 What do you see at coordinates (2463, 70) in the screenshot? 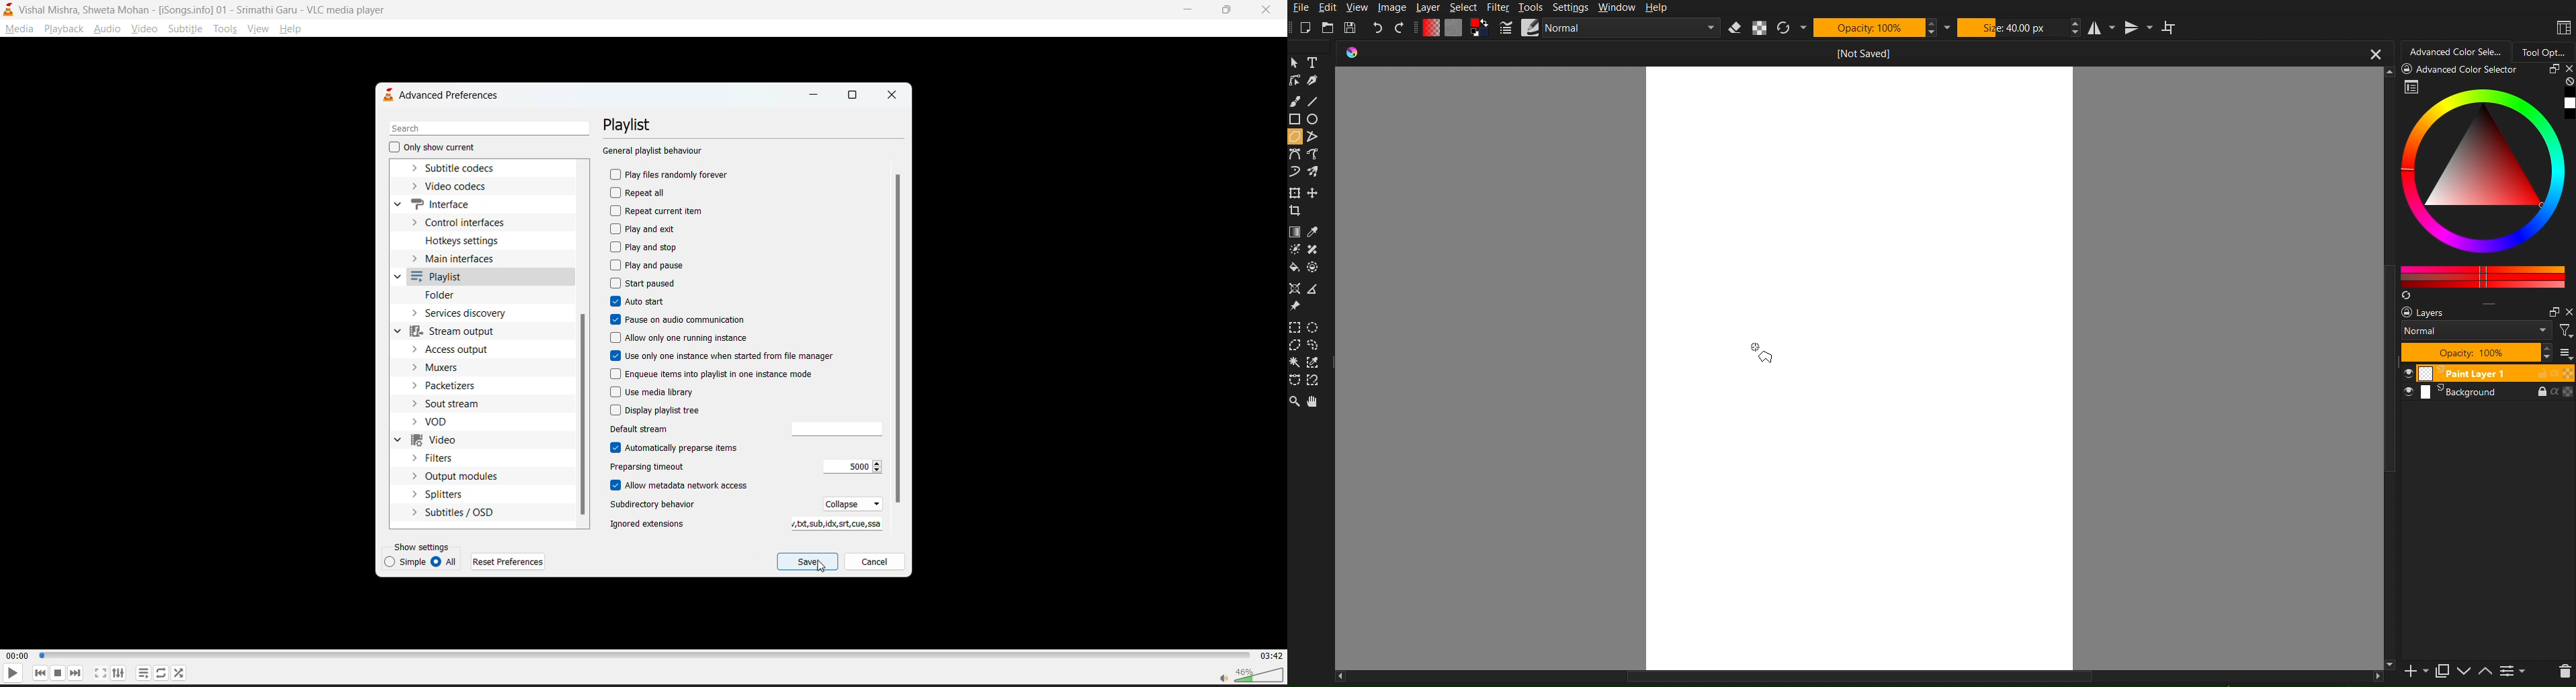
I see `Advanced Color Selector` at bounding box center [2463, 70].